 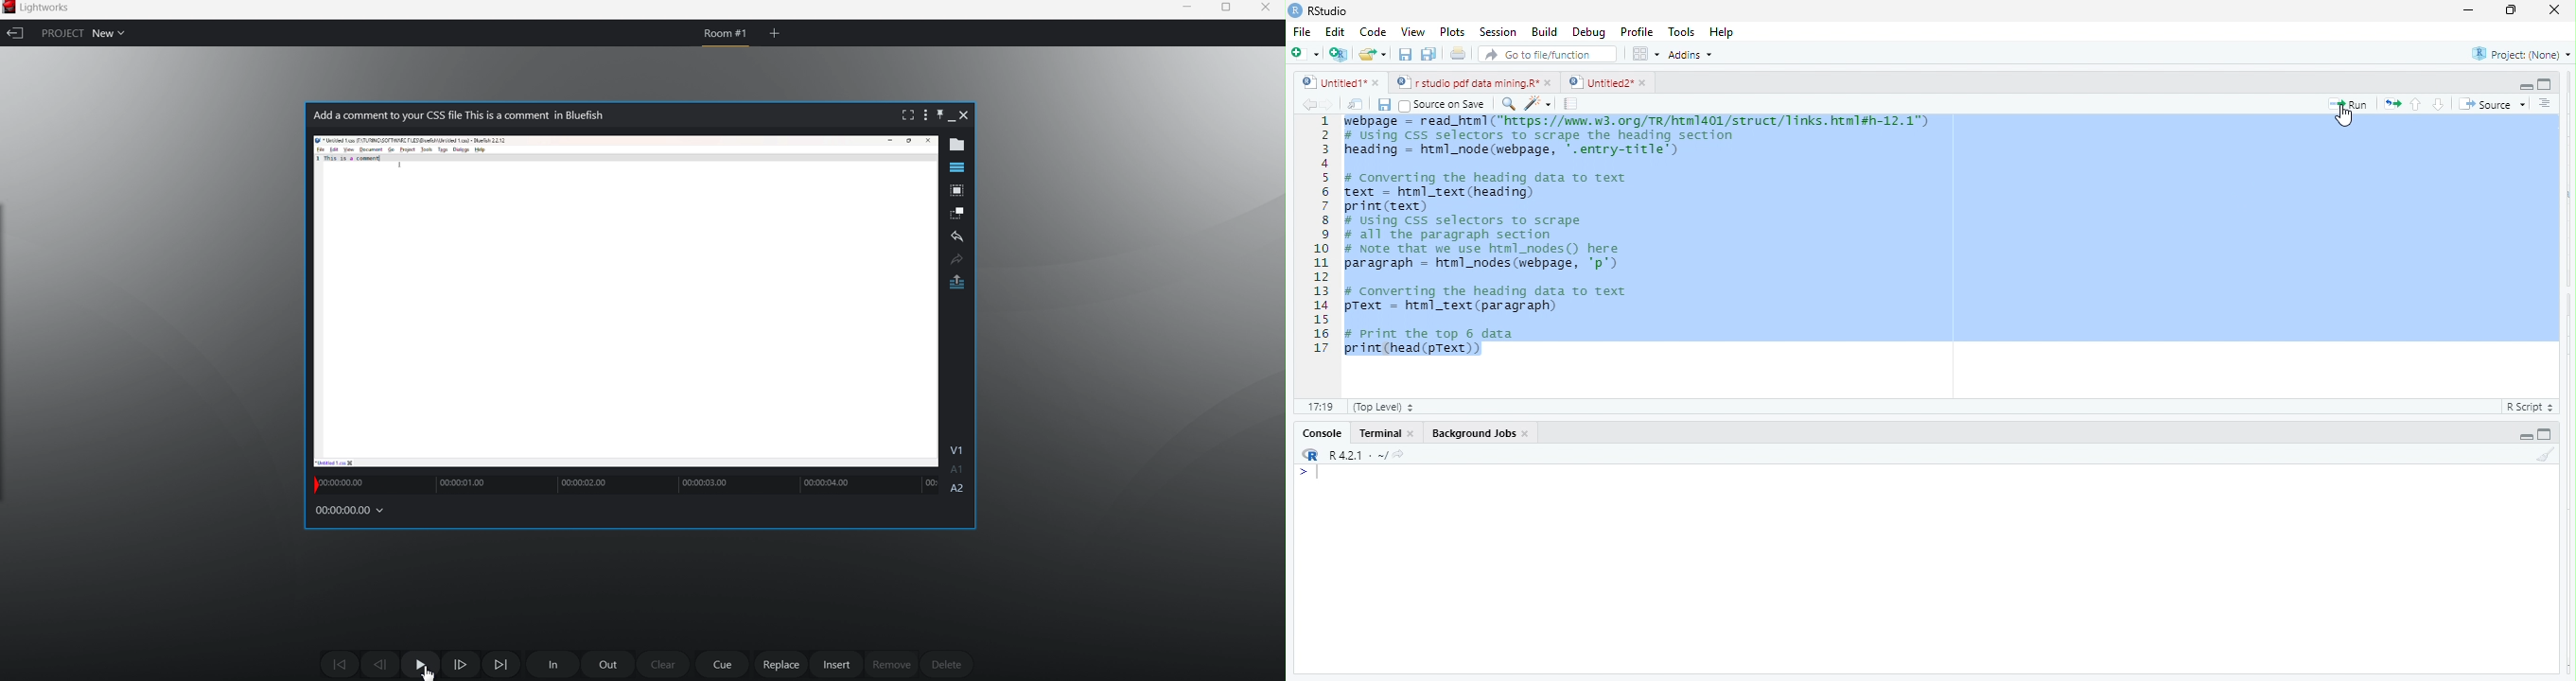 What do you see at coordinates (959, 448) in the screenshot?
I see `V1 ` at bounding box center [959, 448].